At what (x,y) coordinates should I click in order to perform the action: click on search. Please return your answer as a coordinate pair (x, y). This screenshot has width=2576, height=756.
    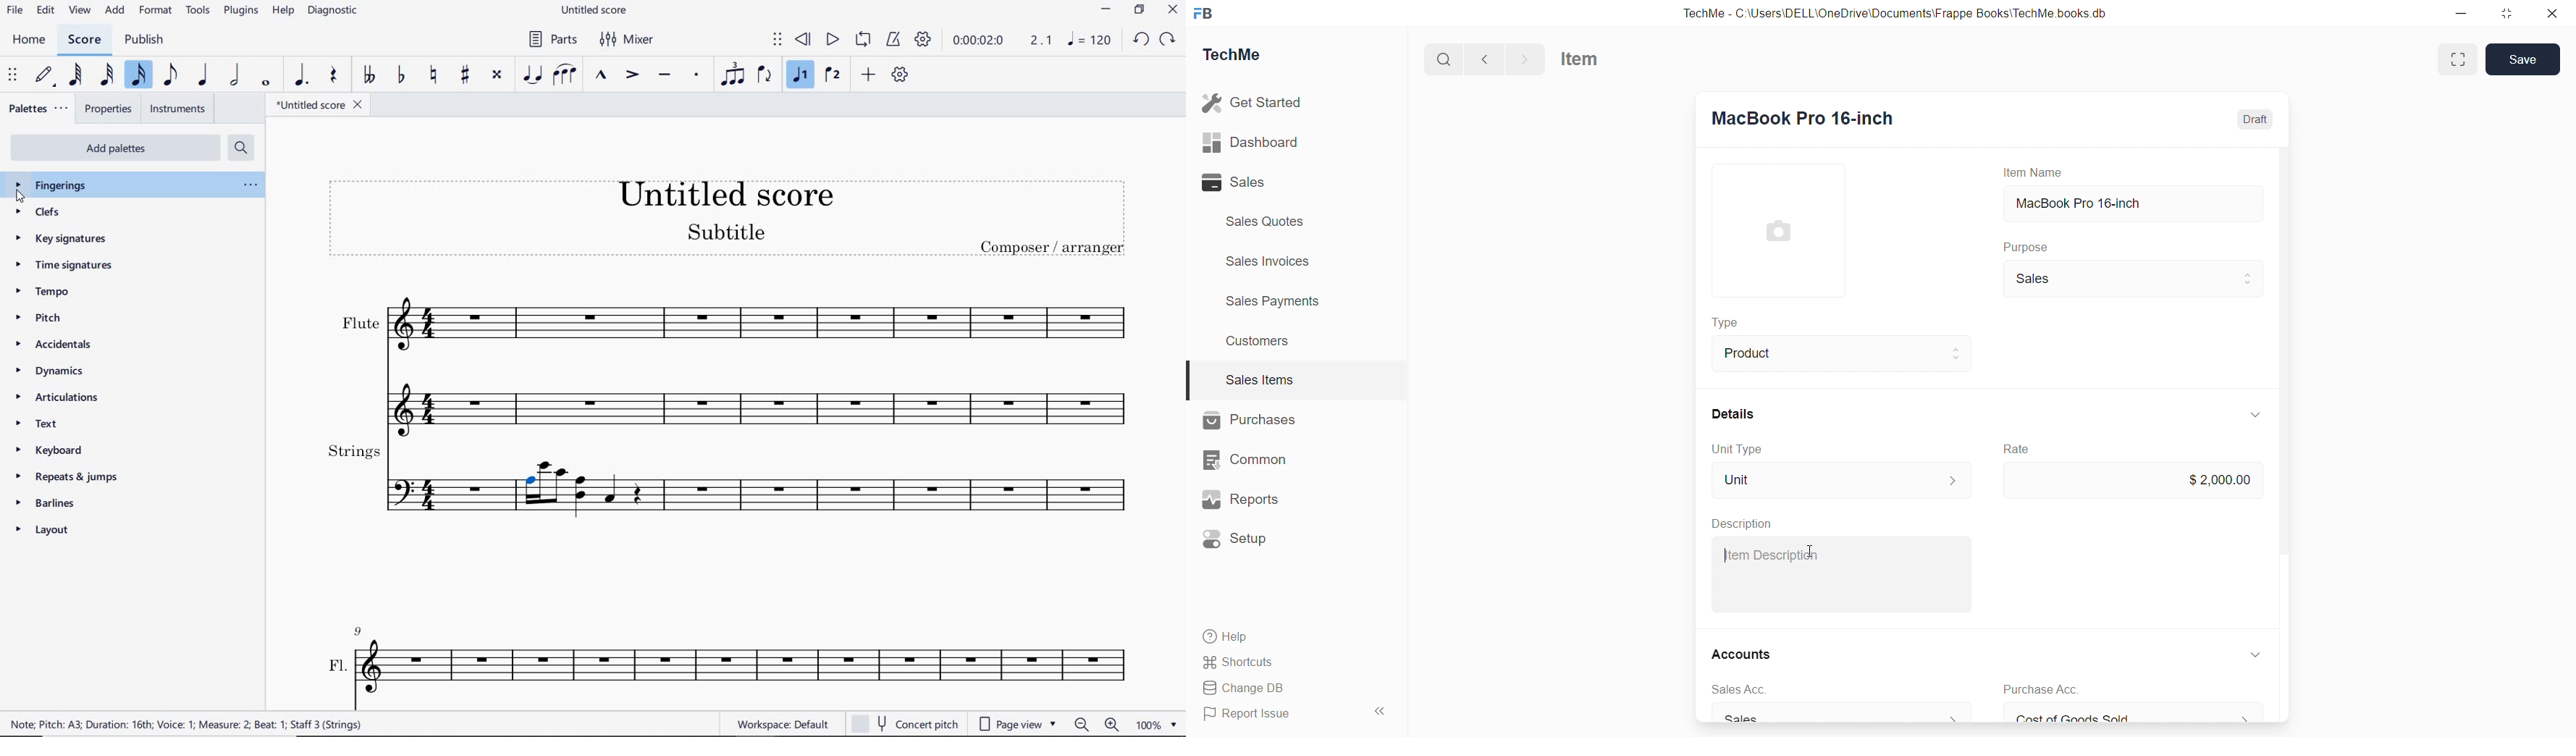
    Looking at the image, I should click on (1444, 59).